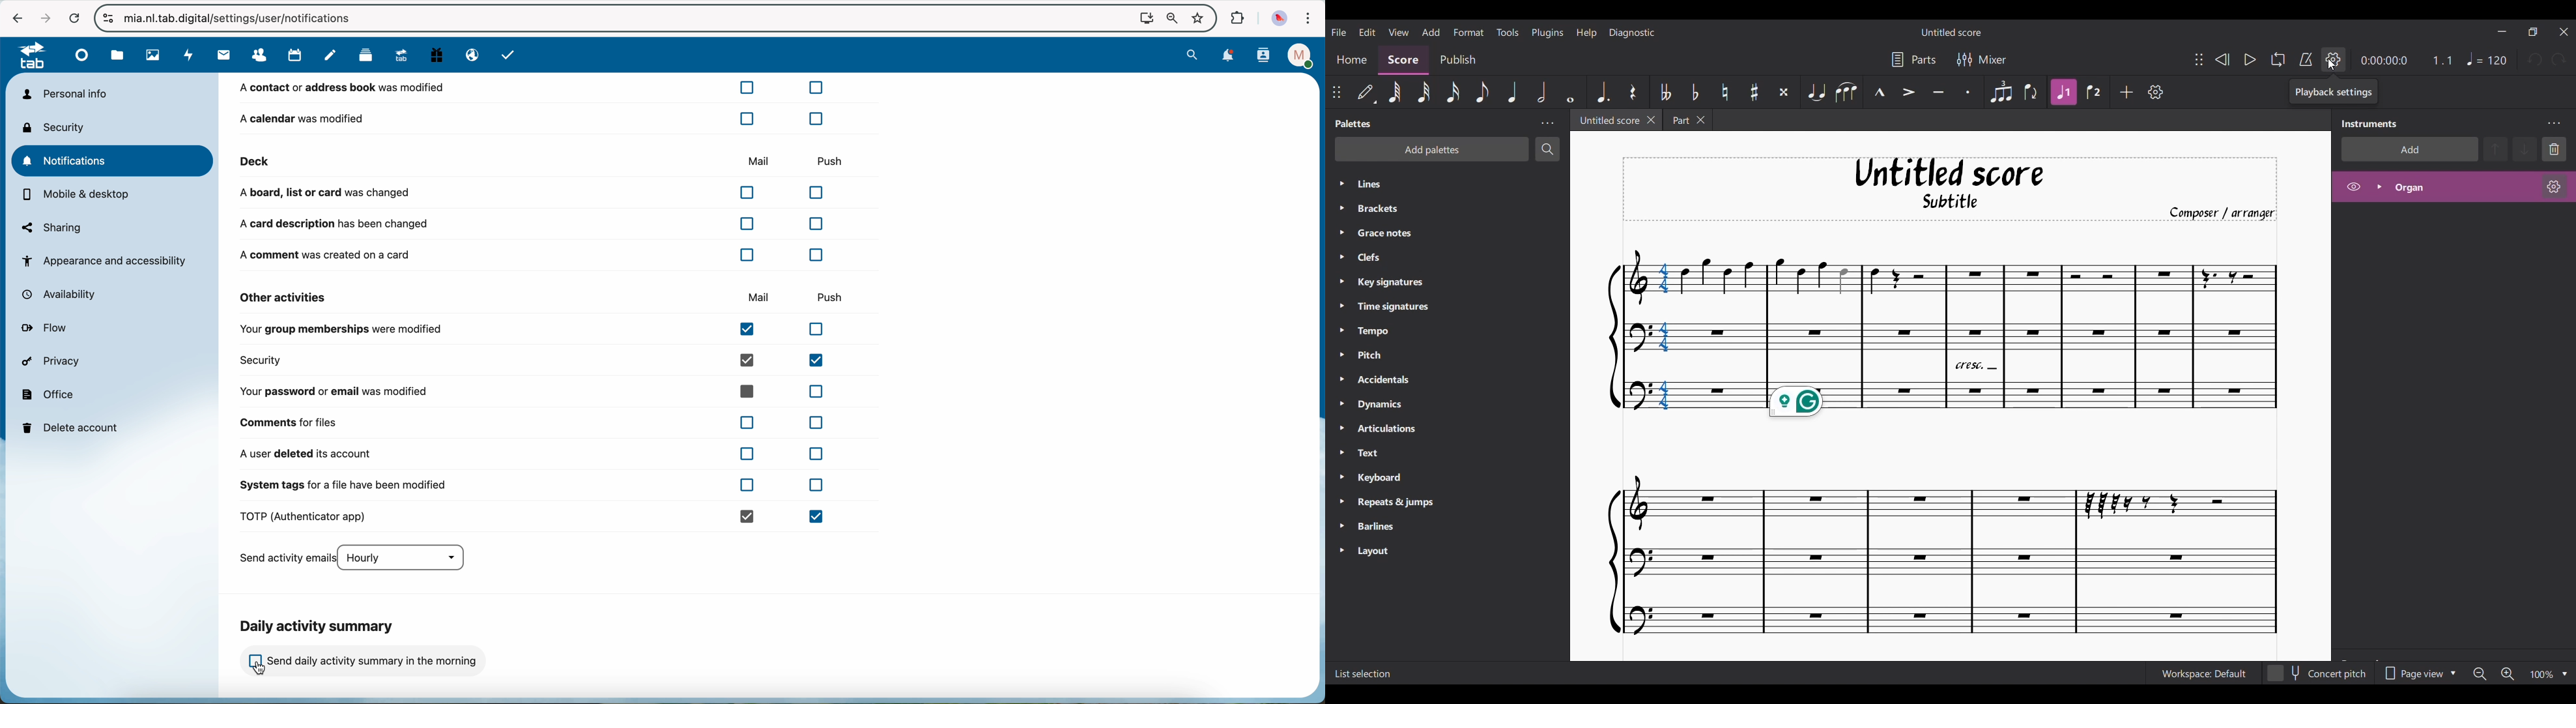 The width and height of the screenshot is (2576, 728). What do you see at coordinates (1237, 19) in the screenshot?
I see `extensions` at bounding box center [1237, 19].